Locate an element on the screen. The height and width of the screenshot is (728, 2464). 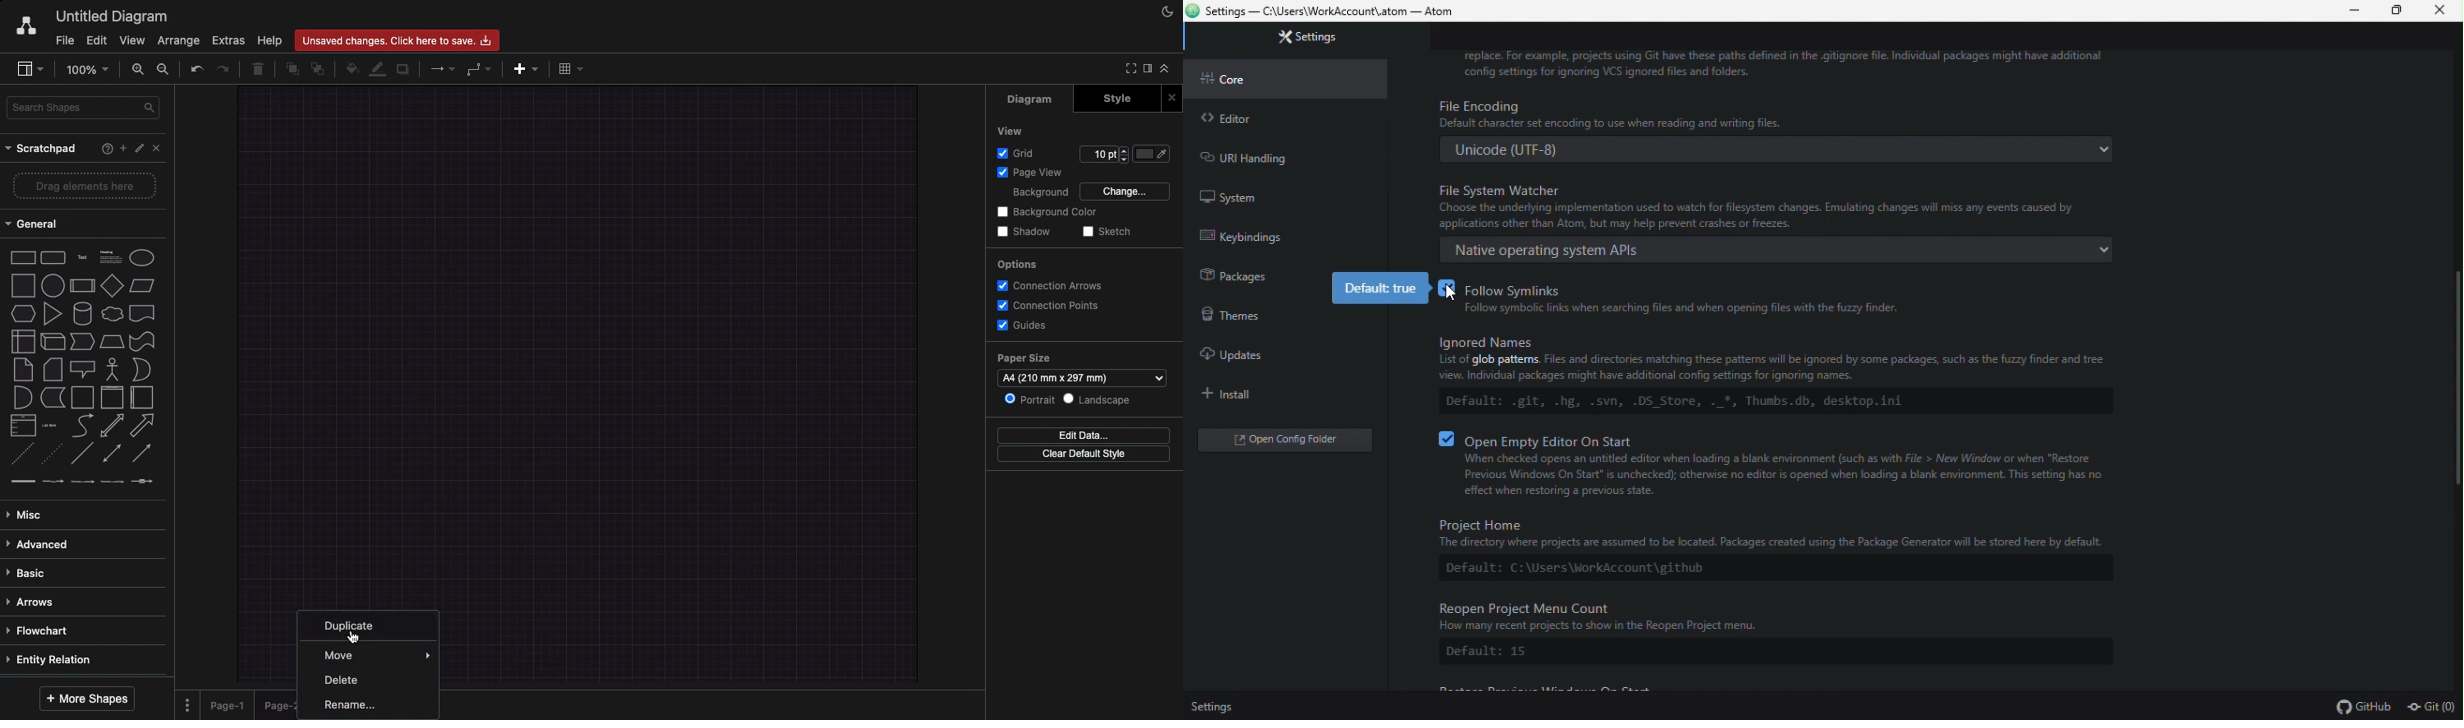
Add is located at coordinates (118, 148).